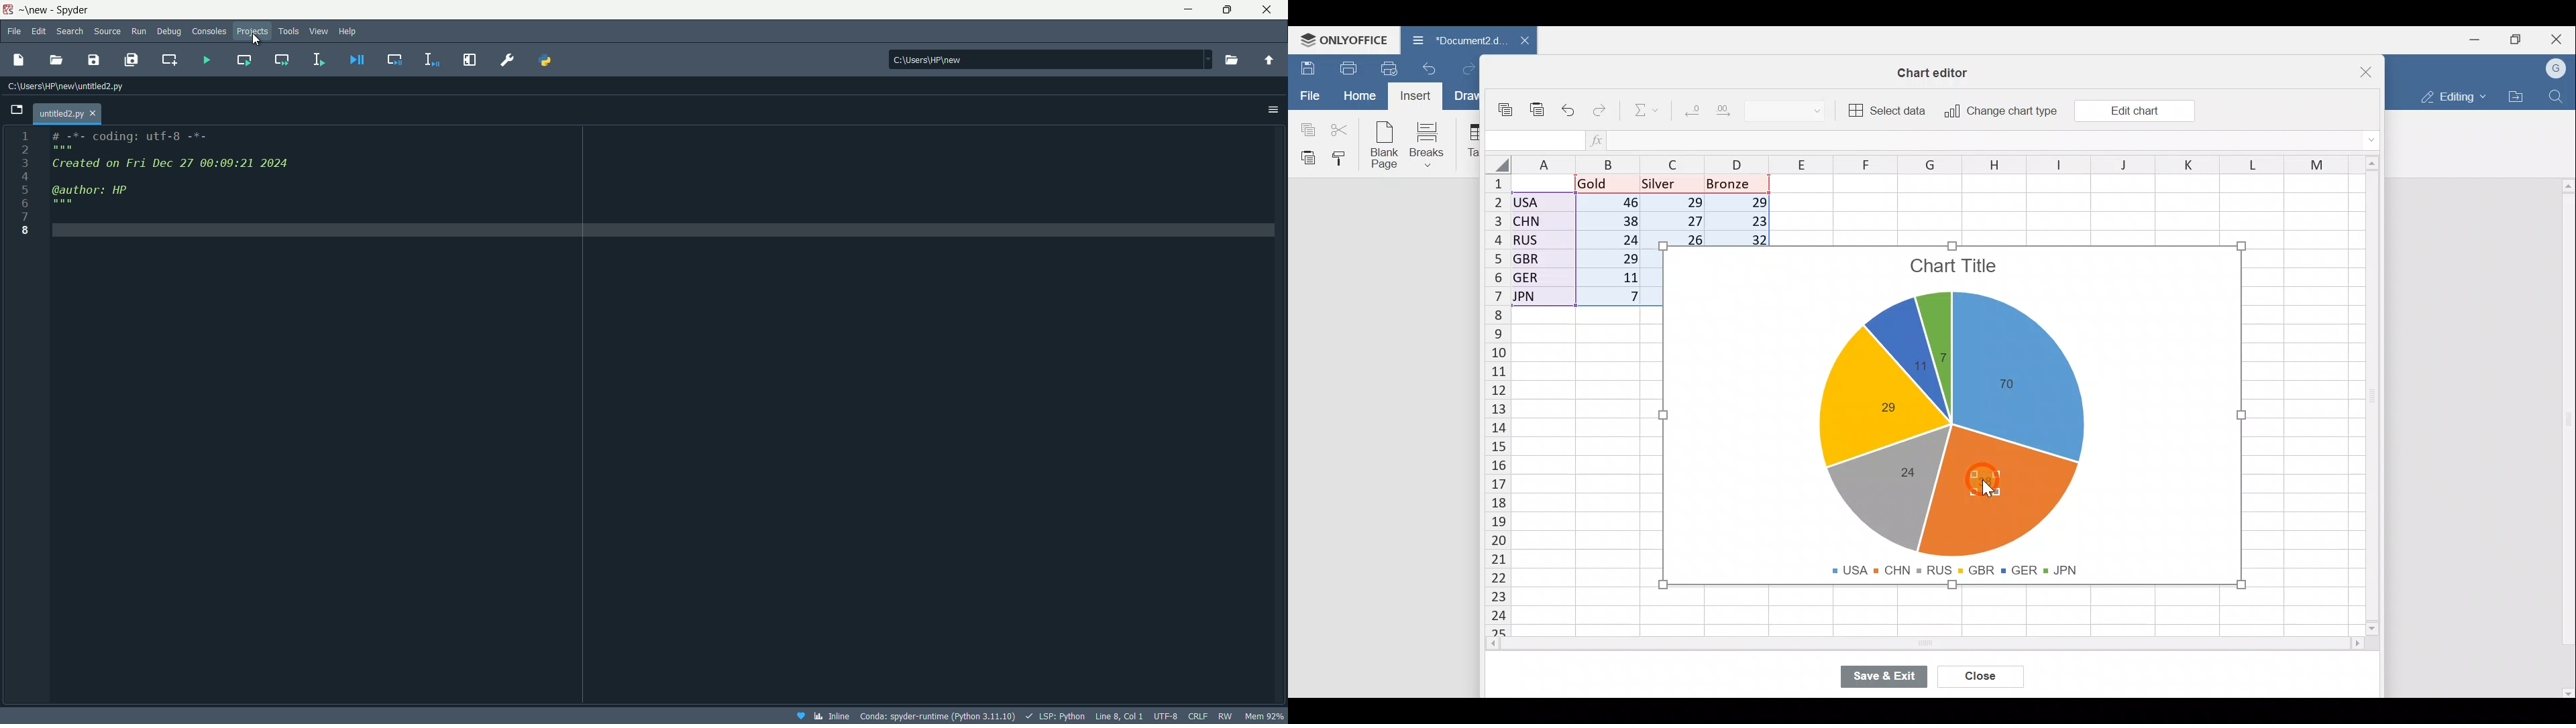  What do you see at coordinates (1430, 146) in the screenshot?
I see `Breaks` at bounding box center [1430, 146].